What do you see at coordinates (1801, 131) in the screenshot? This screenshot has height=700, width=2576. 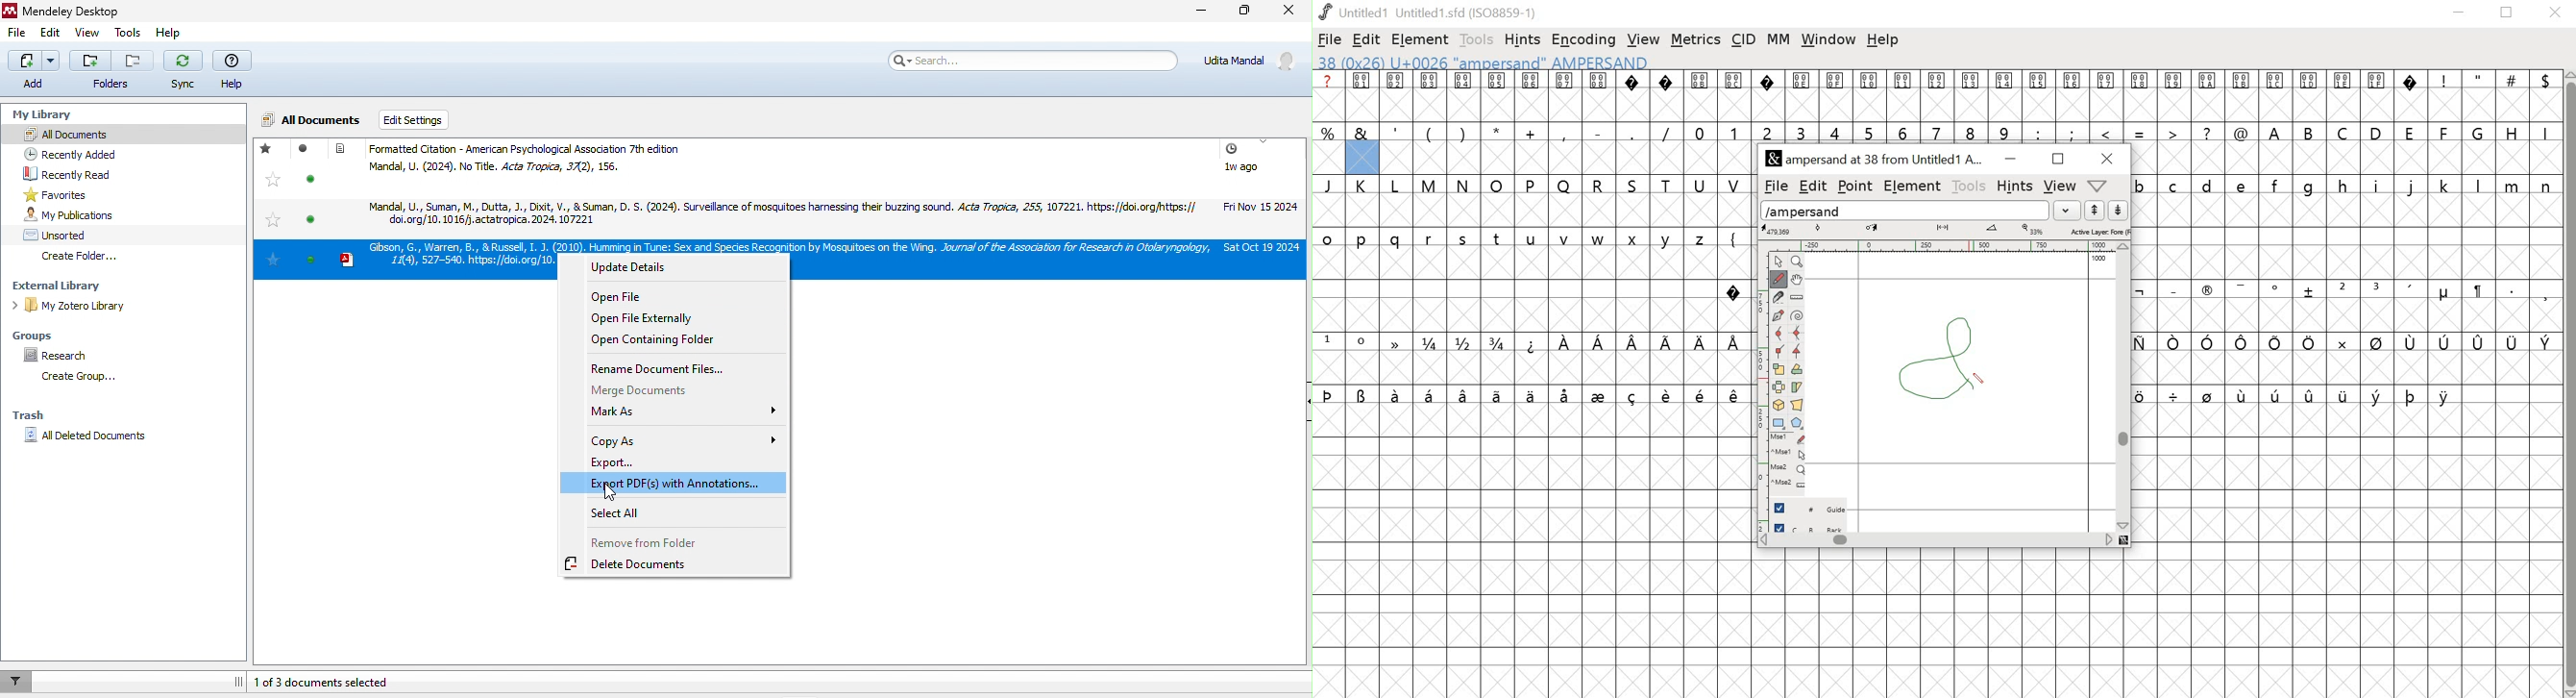 I see `3` at bounding box center [1801, 131].